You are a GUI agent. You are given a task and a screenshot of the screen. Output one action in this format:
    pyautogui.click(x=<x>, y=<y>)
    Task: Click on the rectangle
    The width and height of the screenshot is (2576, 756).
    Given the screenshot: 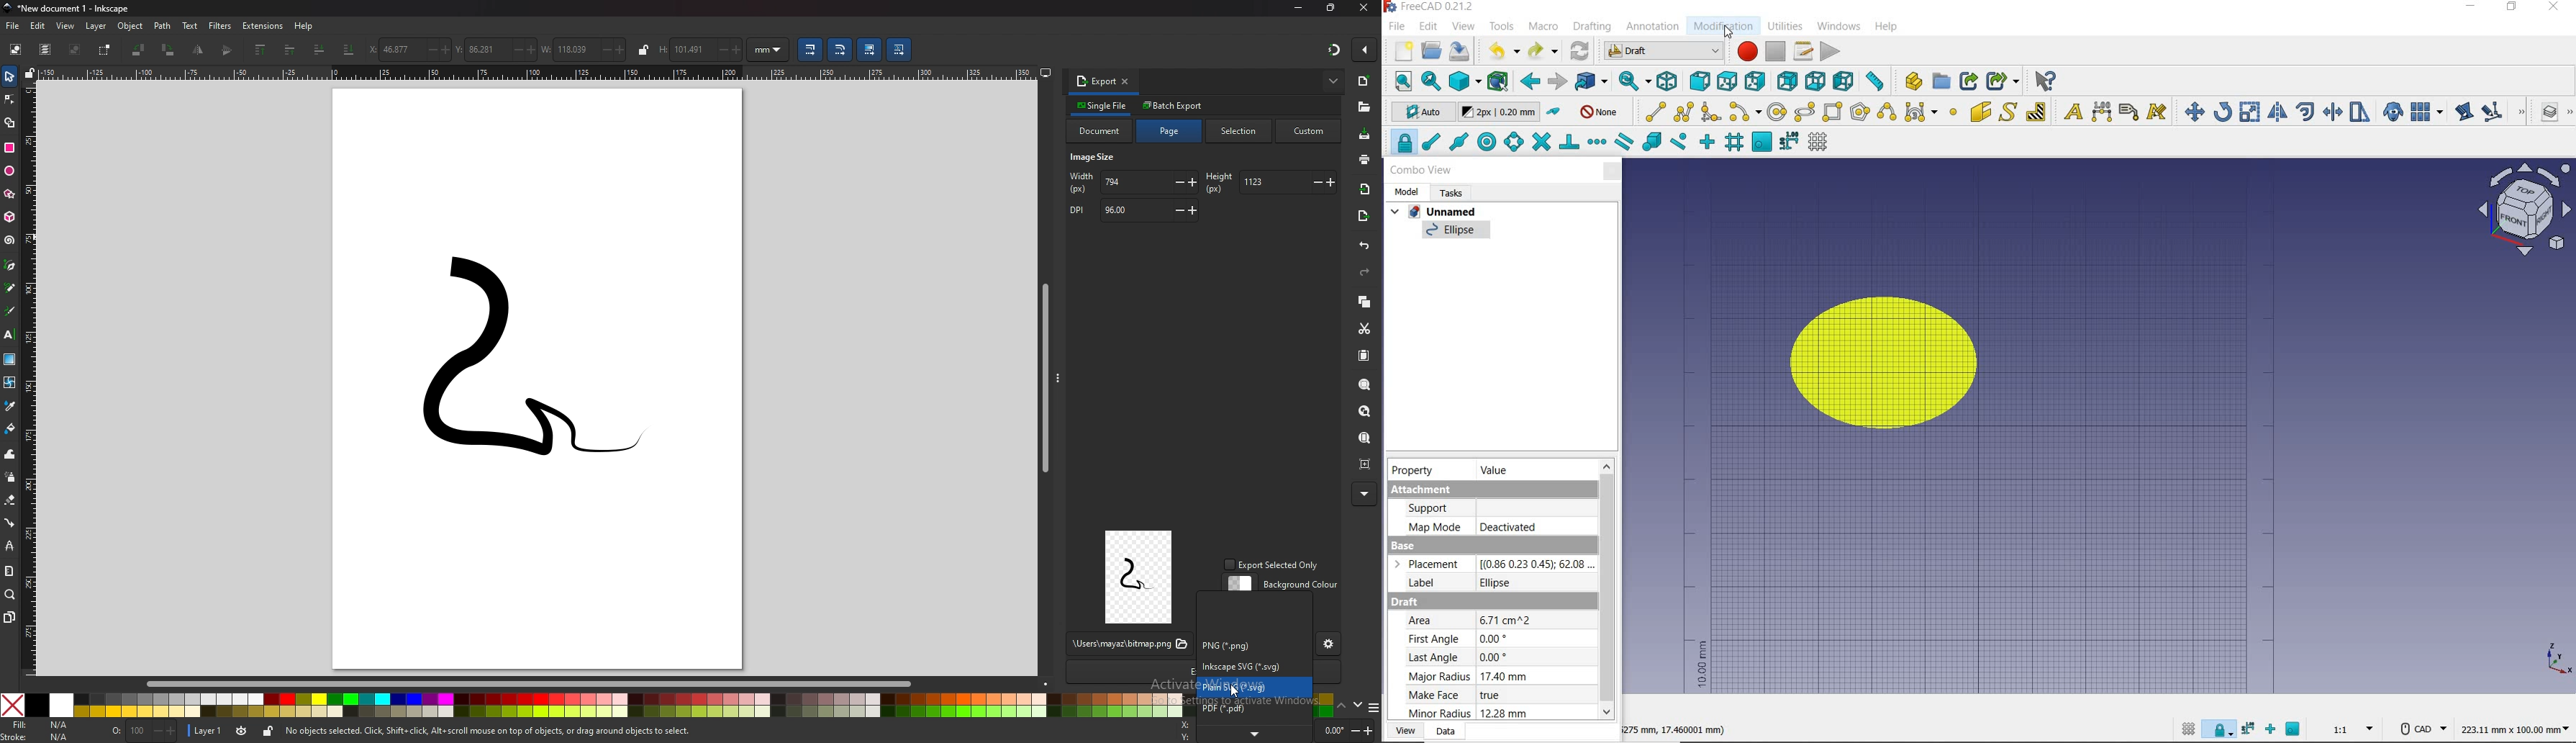 What is the action you would take?
    pyautogui.click(x=1832, y=113)
    